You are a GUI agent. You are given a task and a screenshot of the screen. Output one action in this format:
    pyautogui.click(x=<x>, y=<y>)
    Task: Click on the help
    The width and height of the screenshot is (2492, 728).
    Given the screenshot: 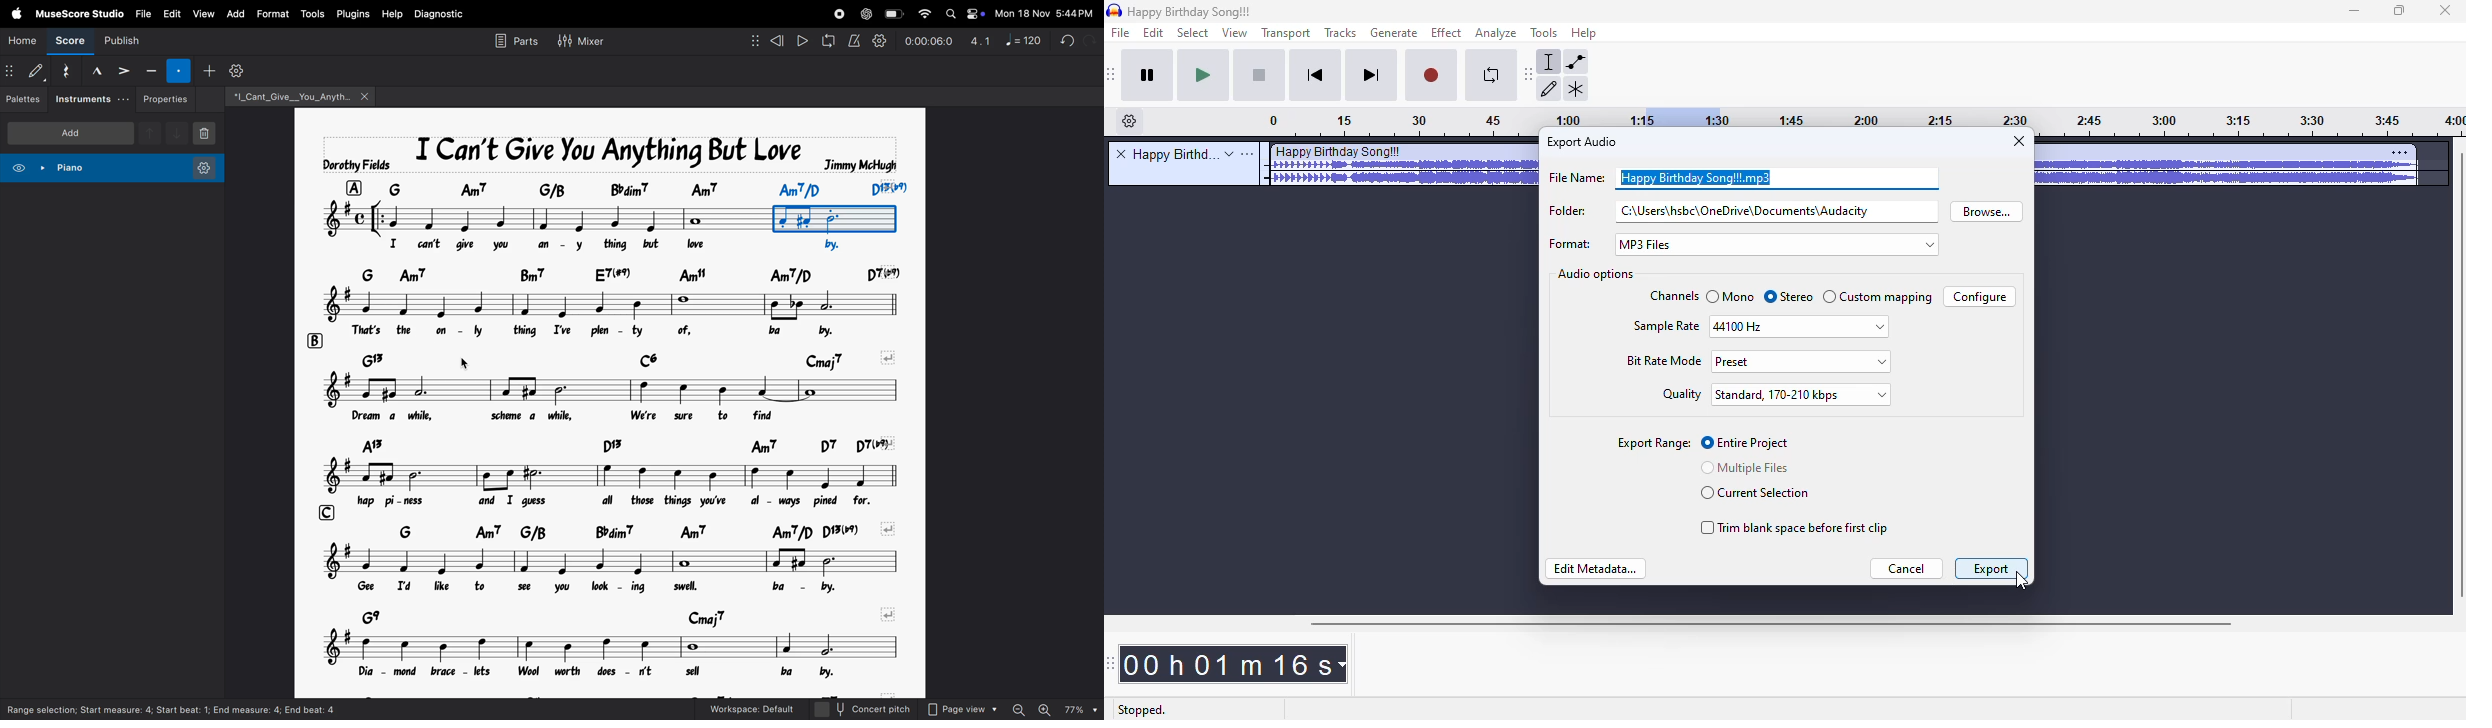 What is the action you would take?
    pyautogui.click(x=393, y=15)
    